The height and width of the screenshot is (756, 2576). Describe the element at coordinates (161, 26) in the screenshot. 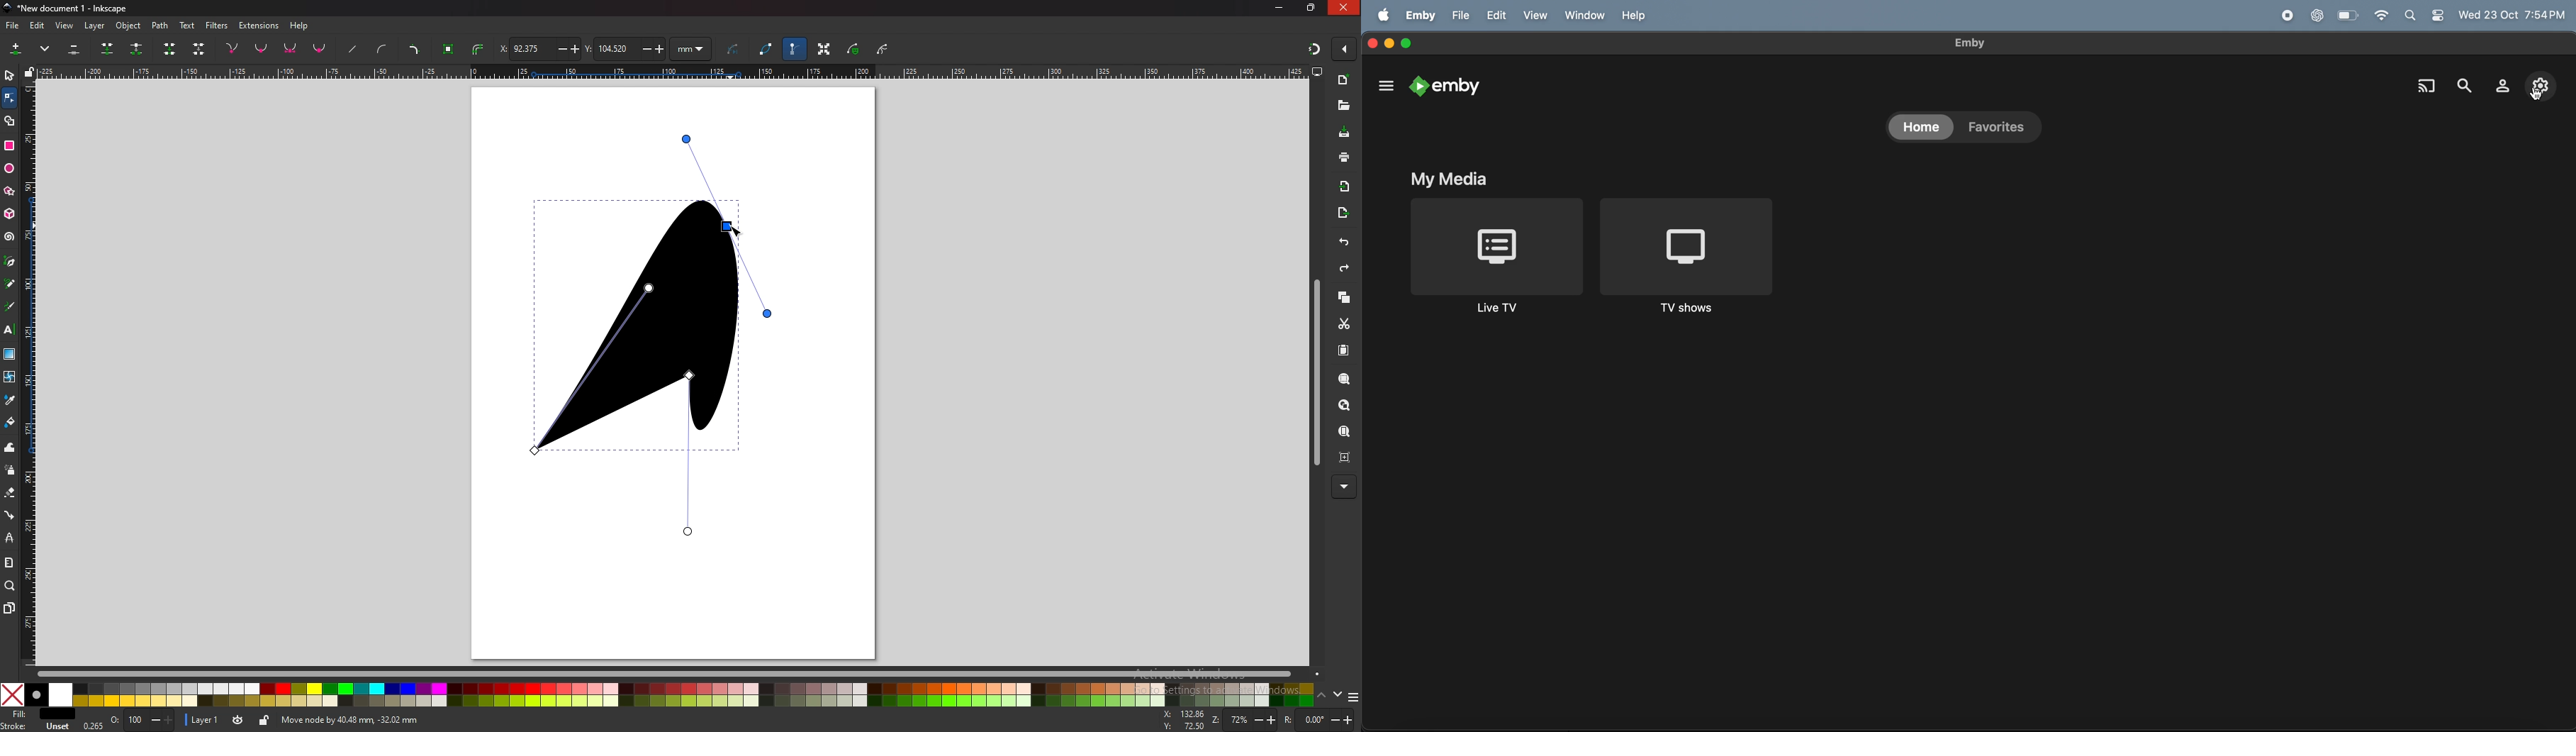

I see `path` at that location.